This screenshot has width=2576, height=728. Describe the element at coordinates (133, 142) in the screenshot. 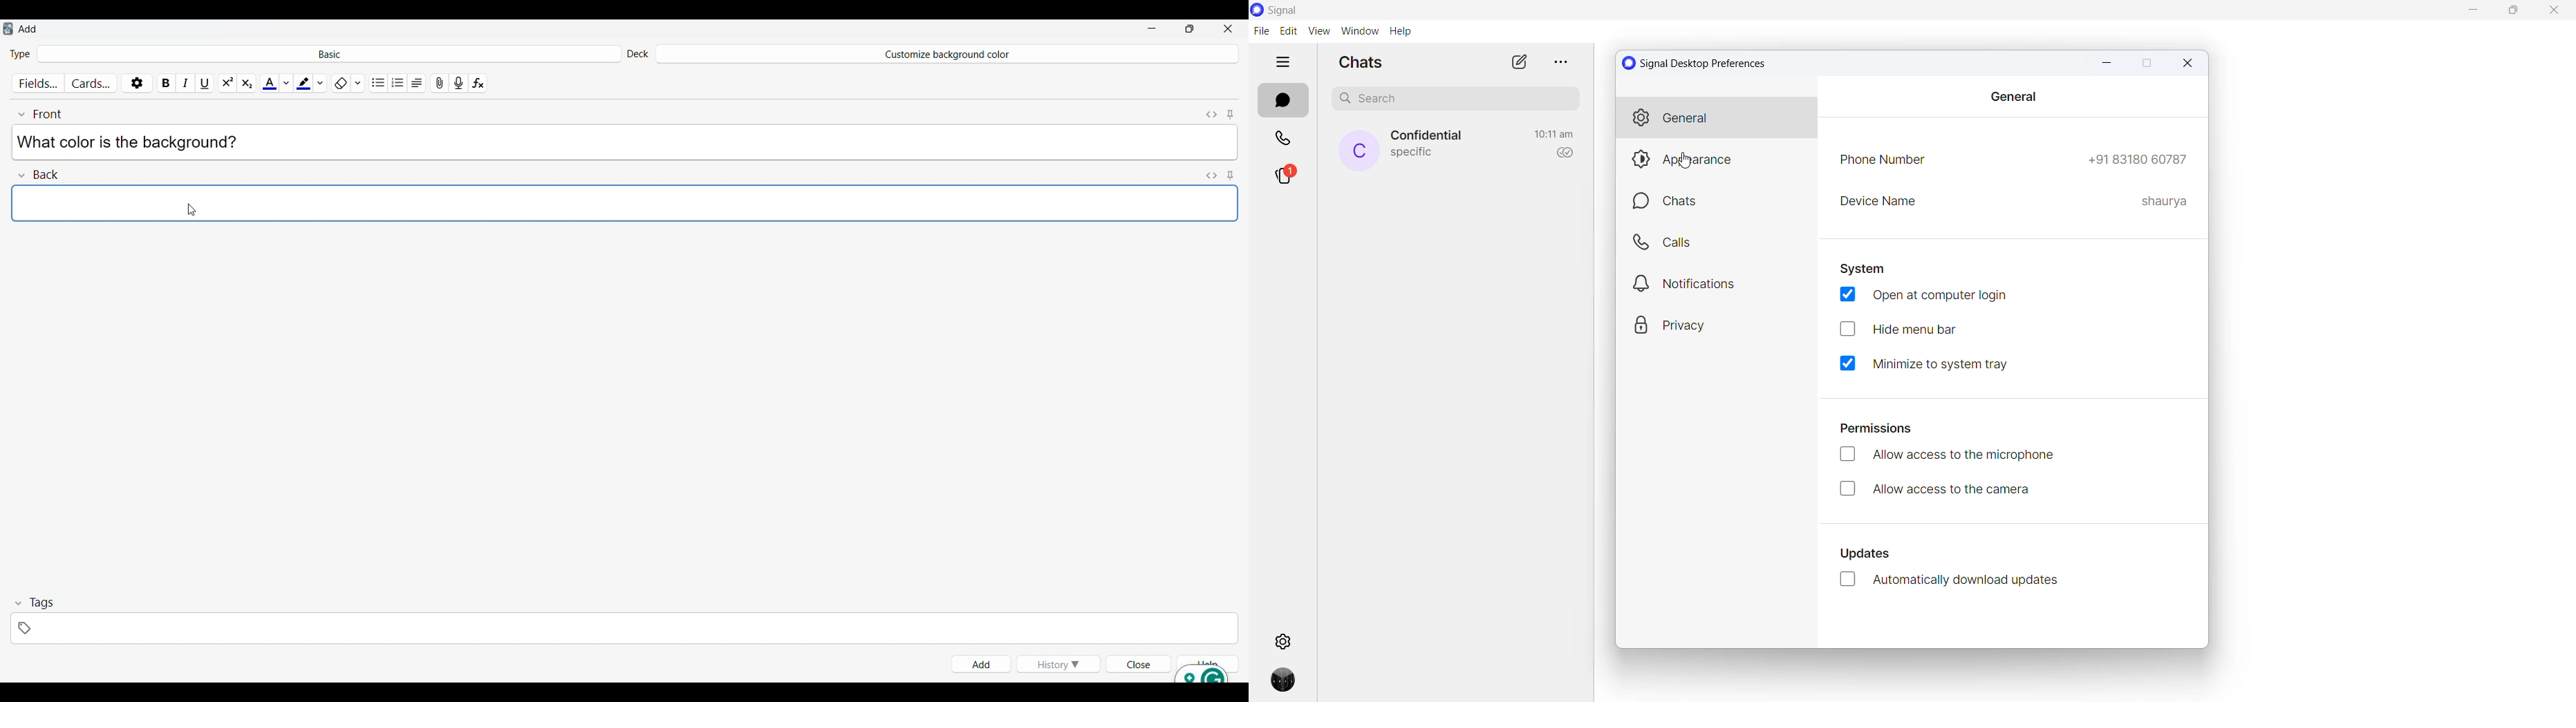

I see `Text typed in` at that location.